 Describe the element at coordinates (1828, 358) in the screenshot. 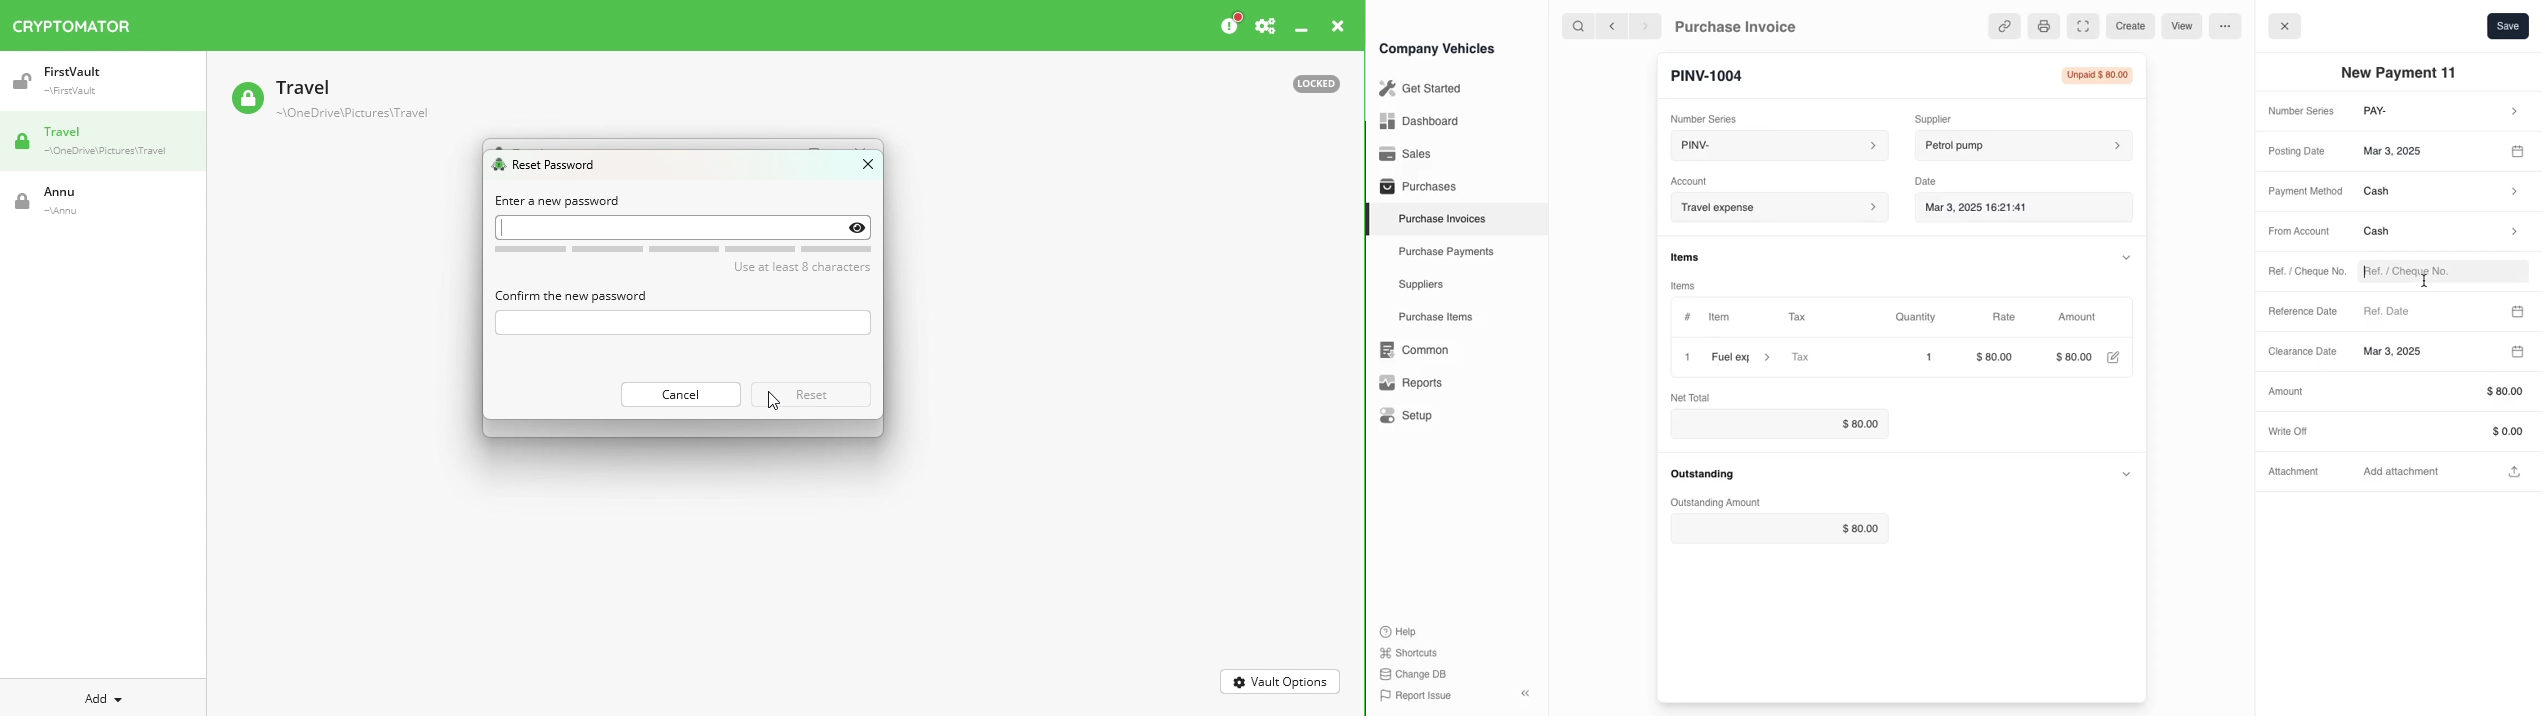

I see `Tax ` at that location.